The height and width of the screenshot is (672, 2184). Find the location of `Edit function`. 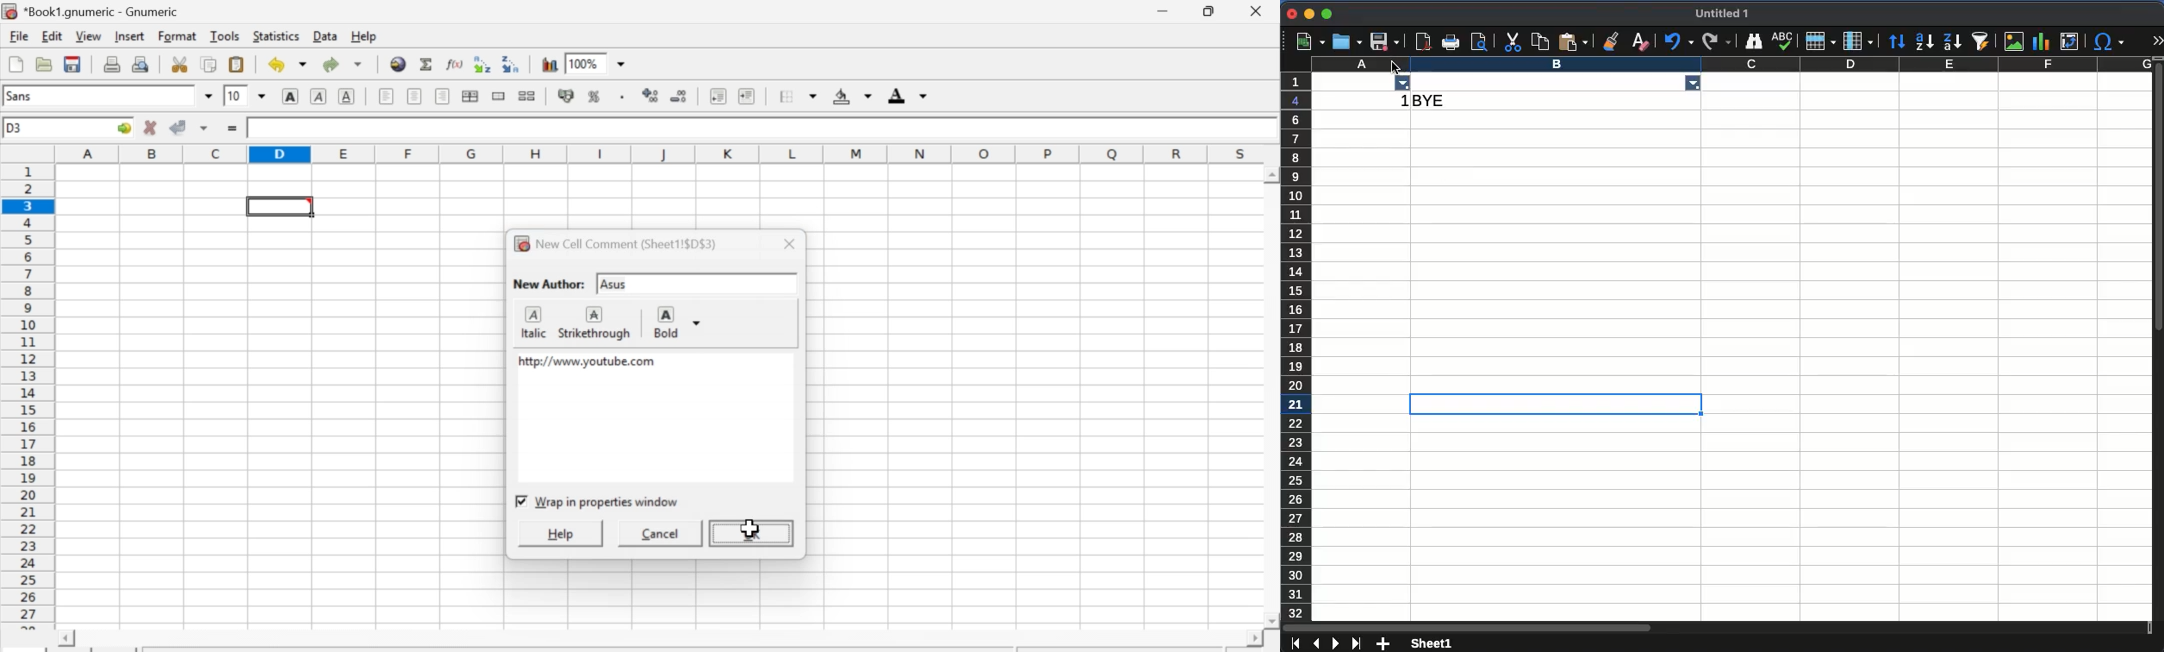

Edit function is located at coordinates (454, 67).